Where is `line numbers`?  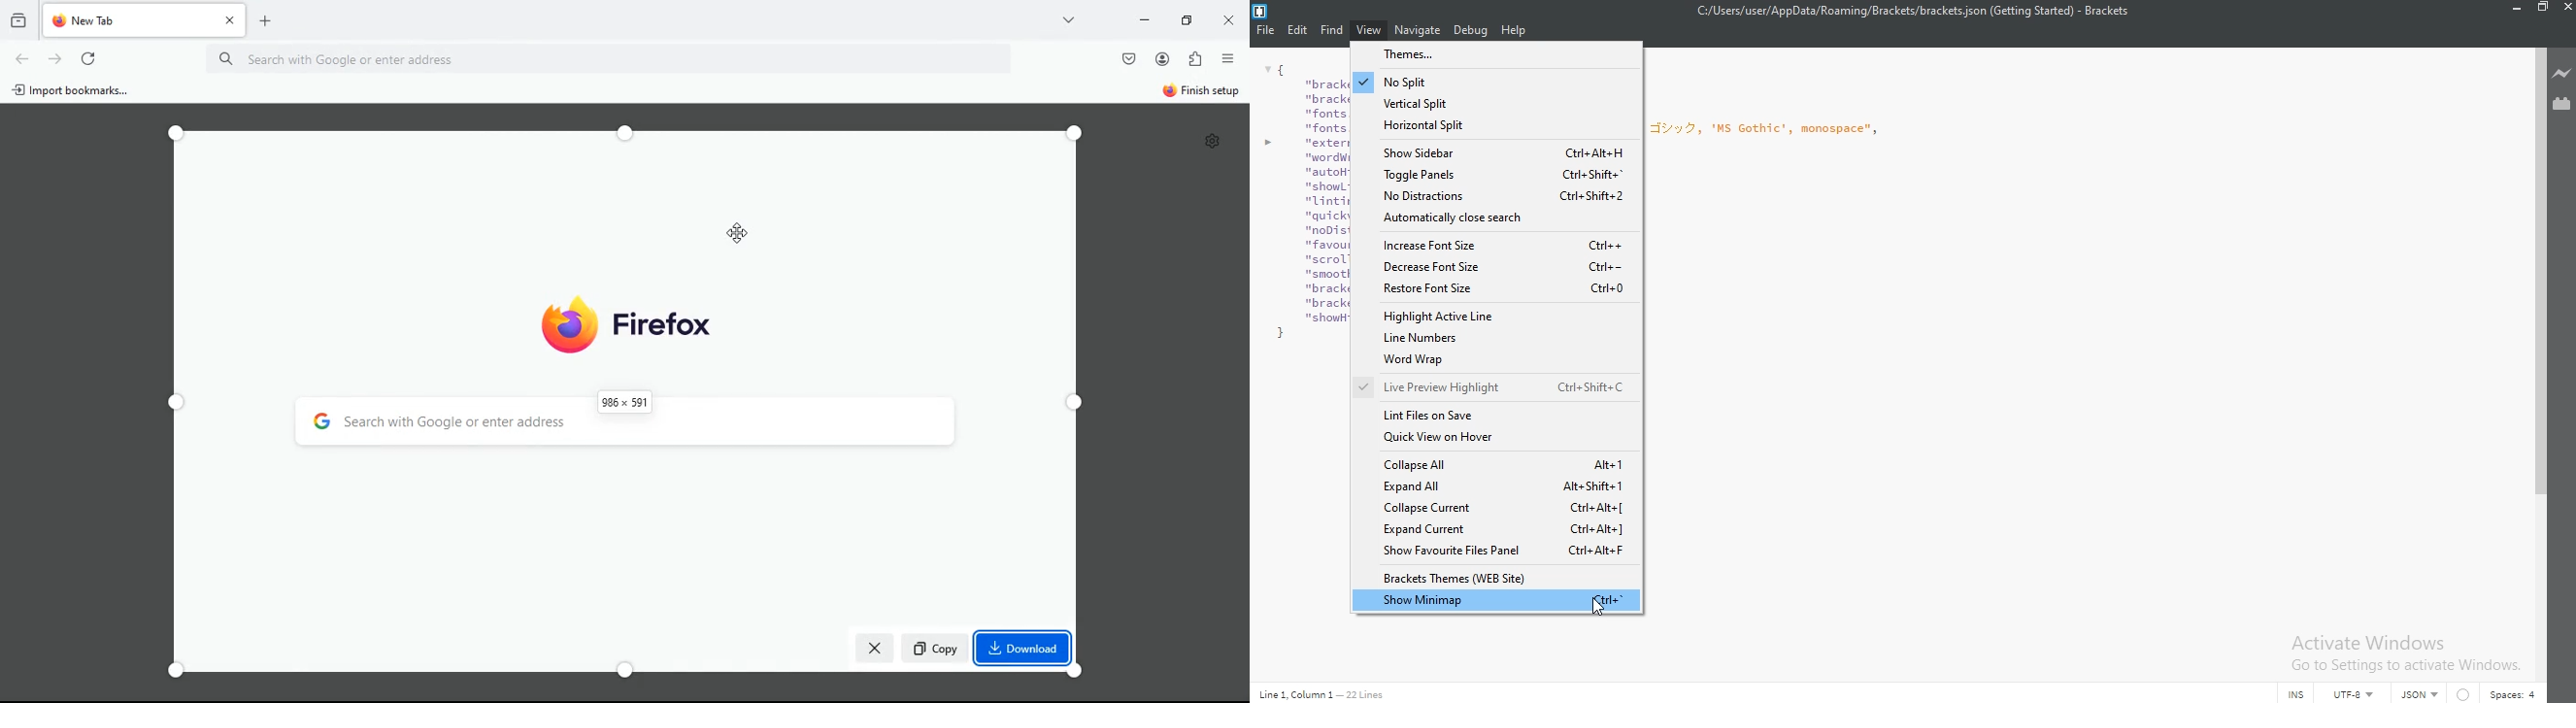
line numbers is located at coordinates (1494, 337).